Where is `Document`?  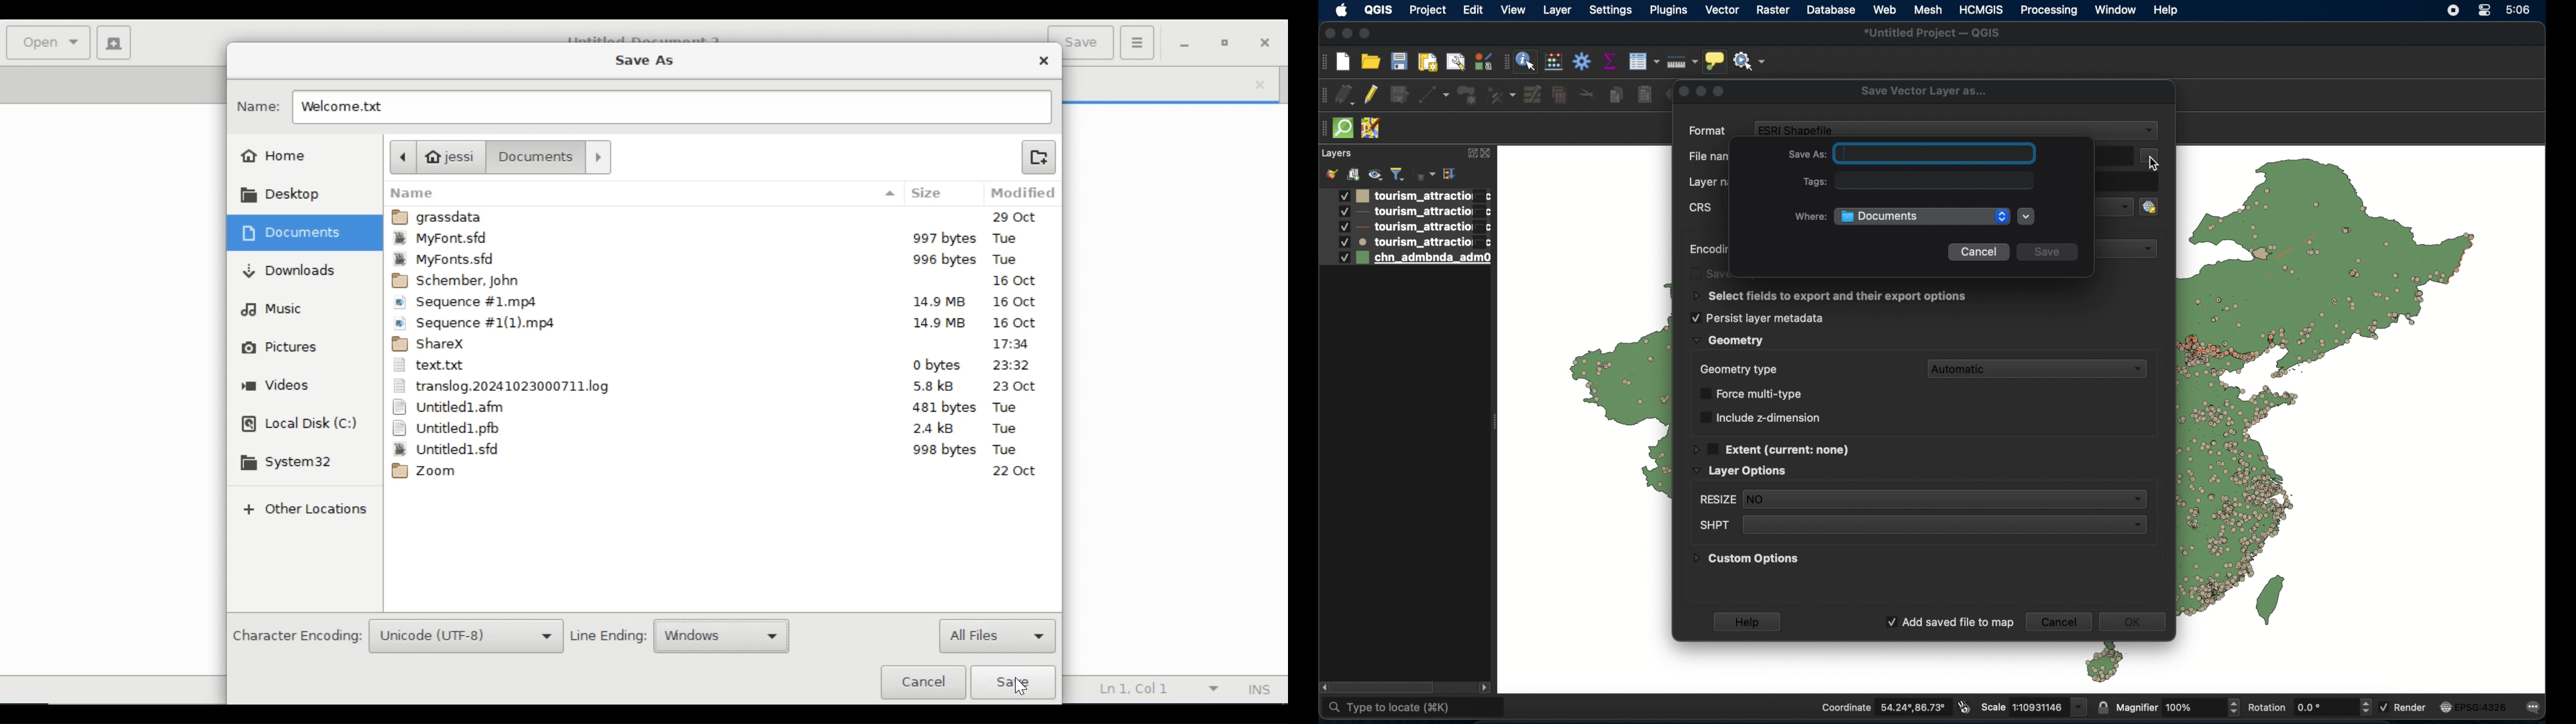
Document is located at coordinates (536, 157).